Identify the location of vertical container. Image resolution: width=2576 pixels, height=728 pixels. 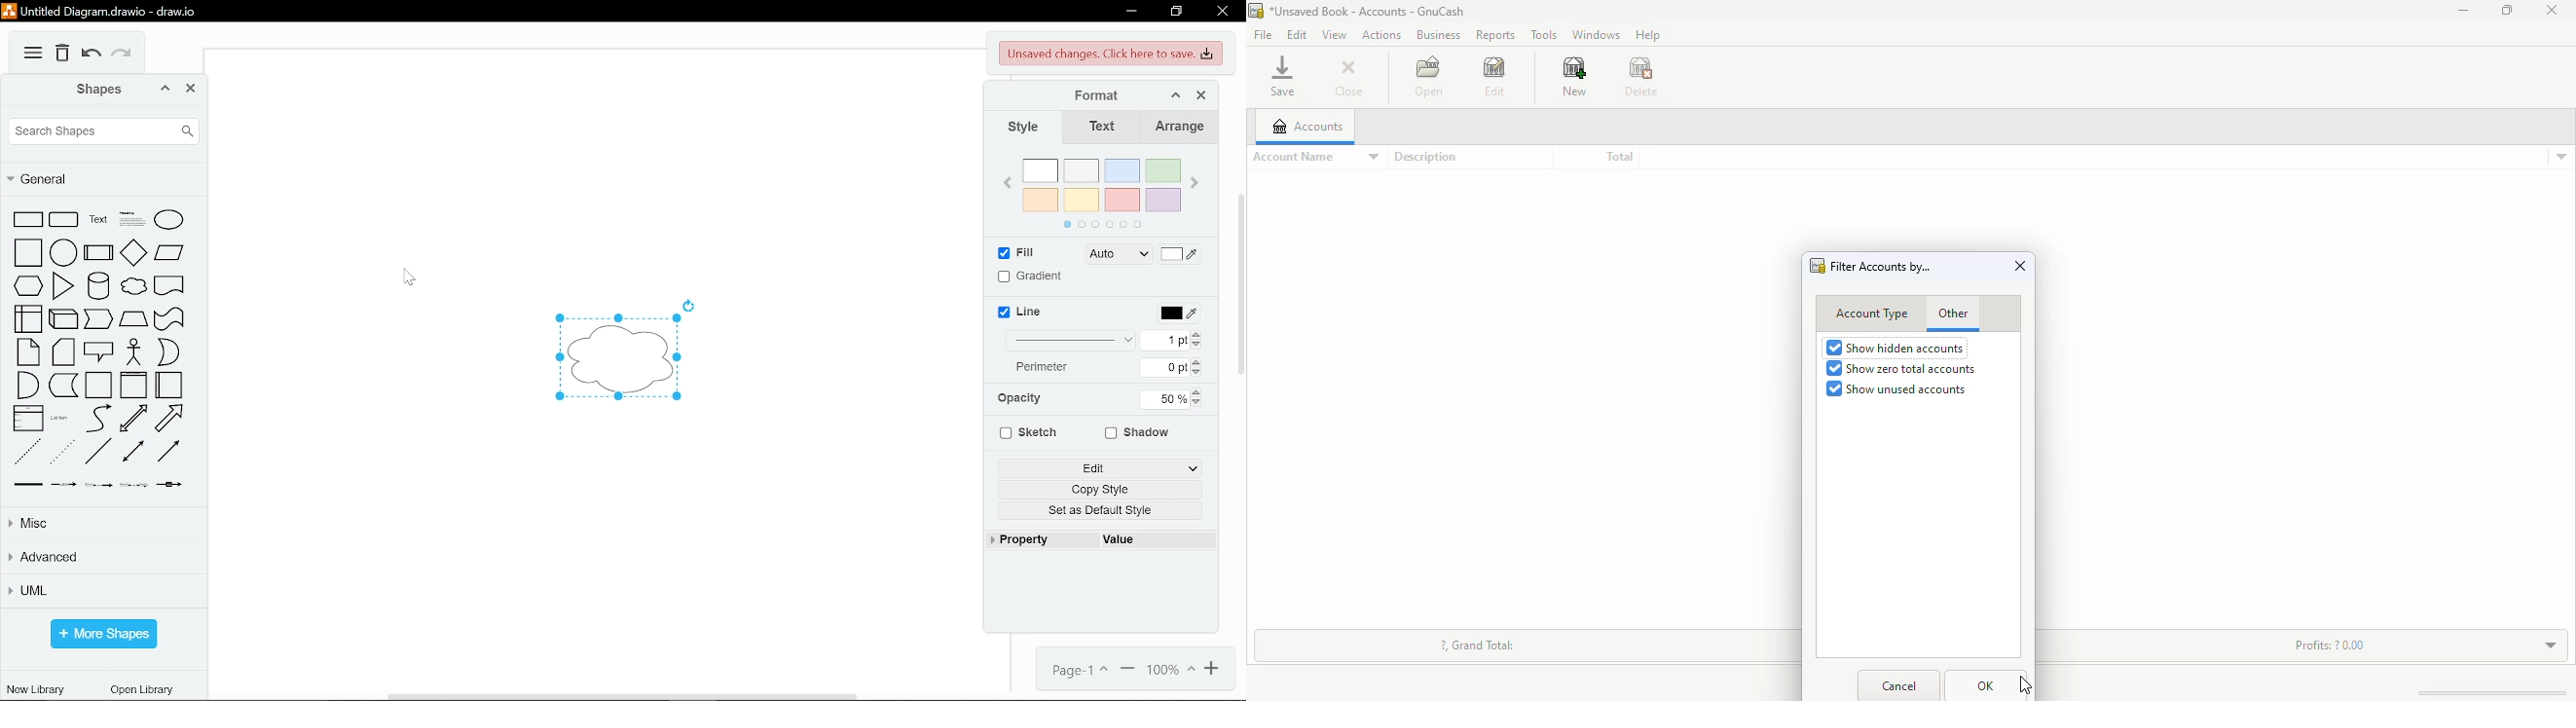
(134, 386).